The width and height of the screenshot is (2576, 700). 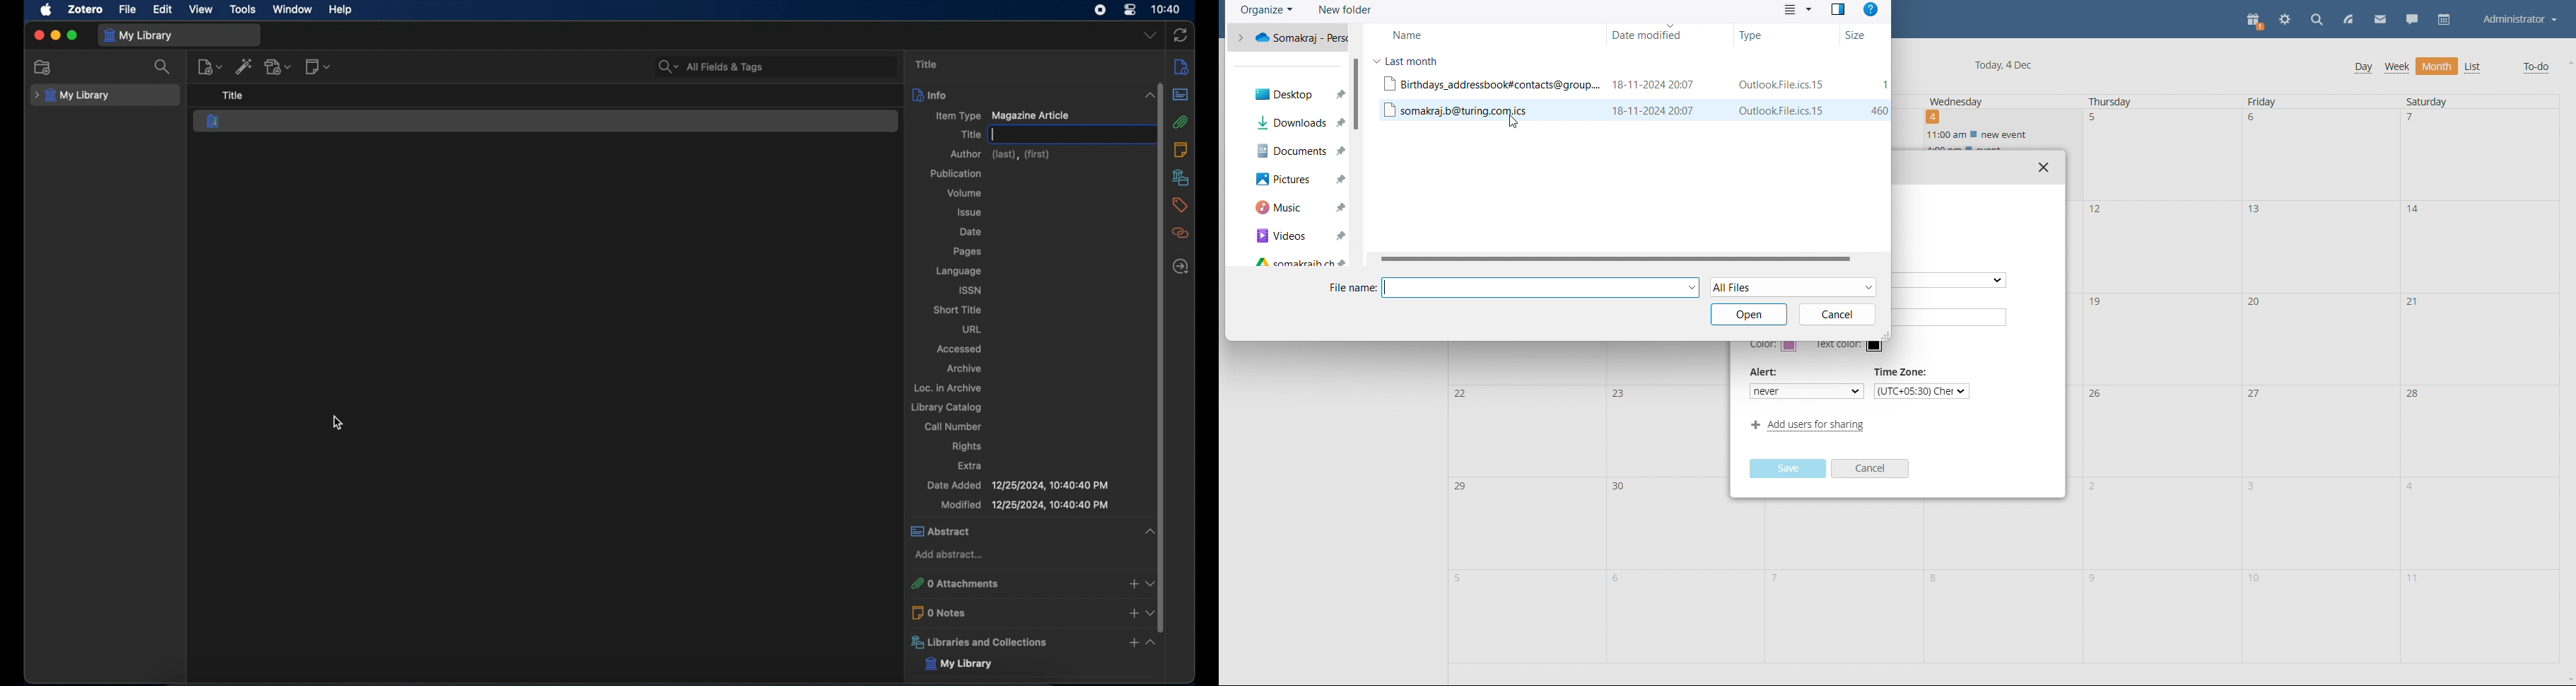 What do you see at coordinates (1030, 95) in the screenshot?
I see `info` at bounding box center [1030, 95].